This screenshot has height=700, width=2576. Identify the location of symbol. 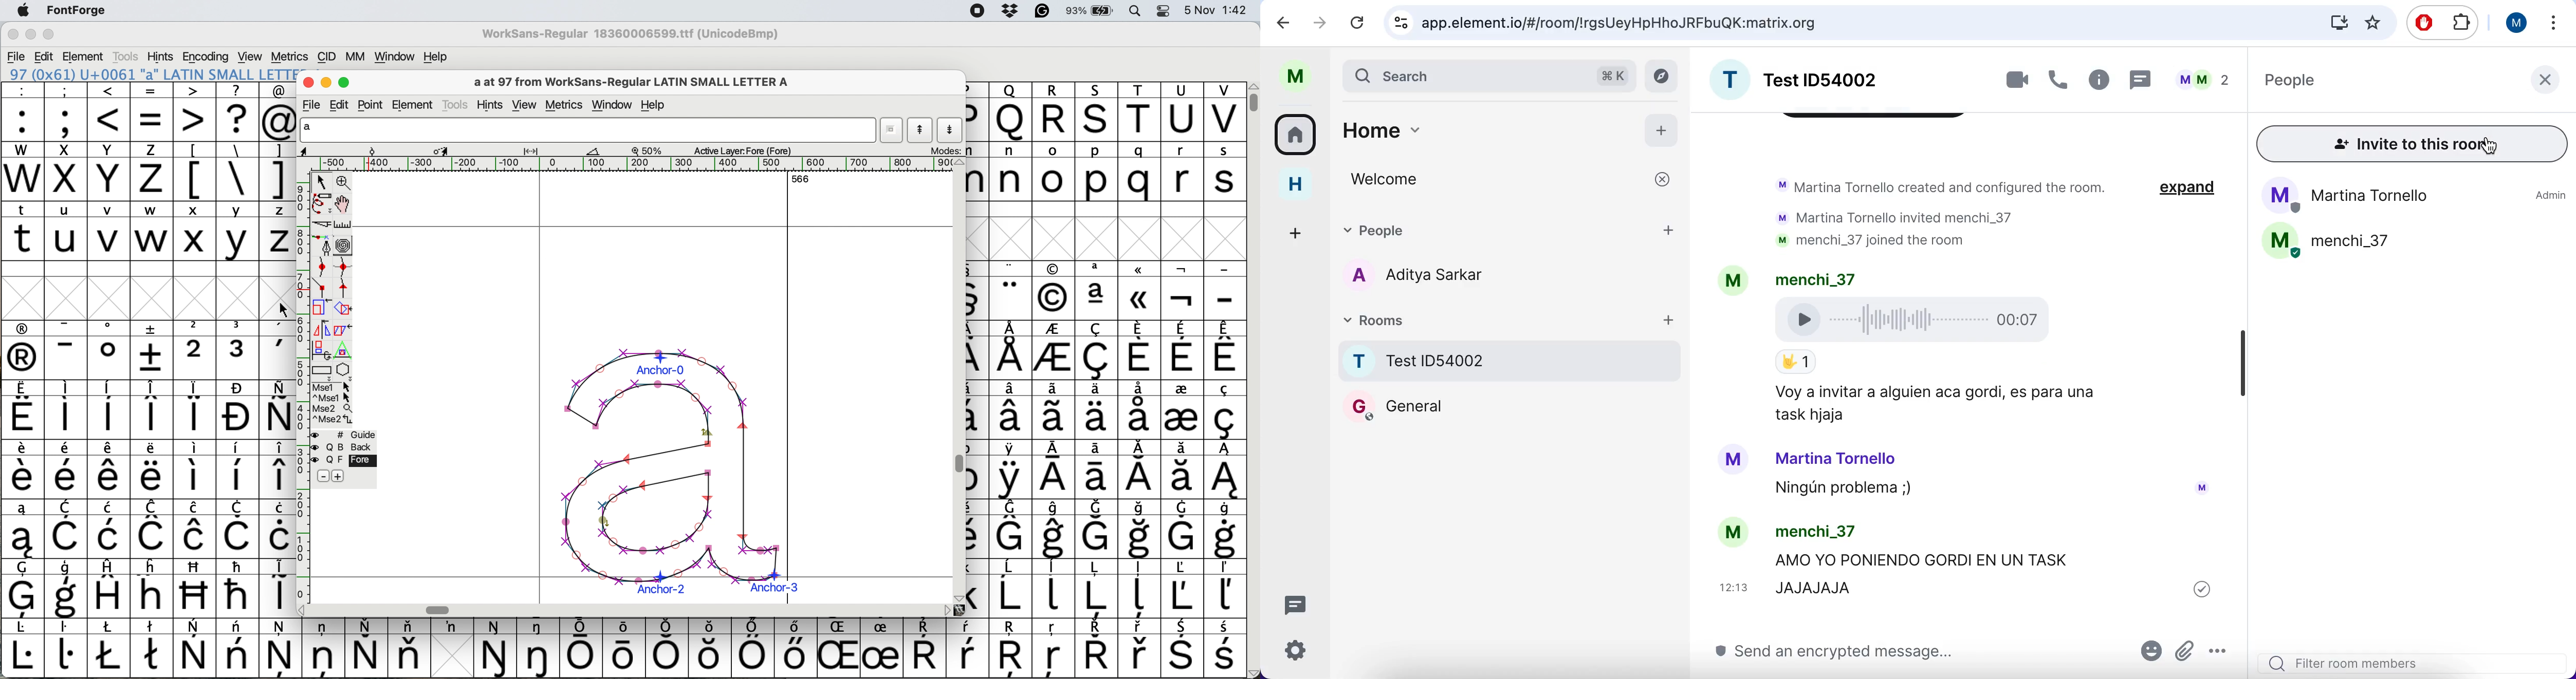
(753, 648).